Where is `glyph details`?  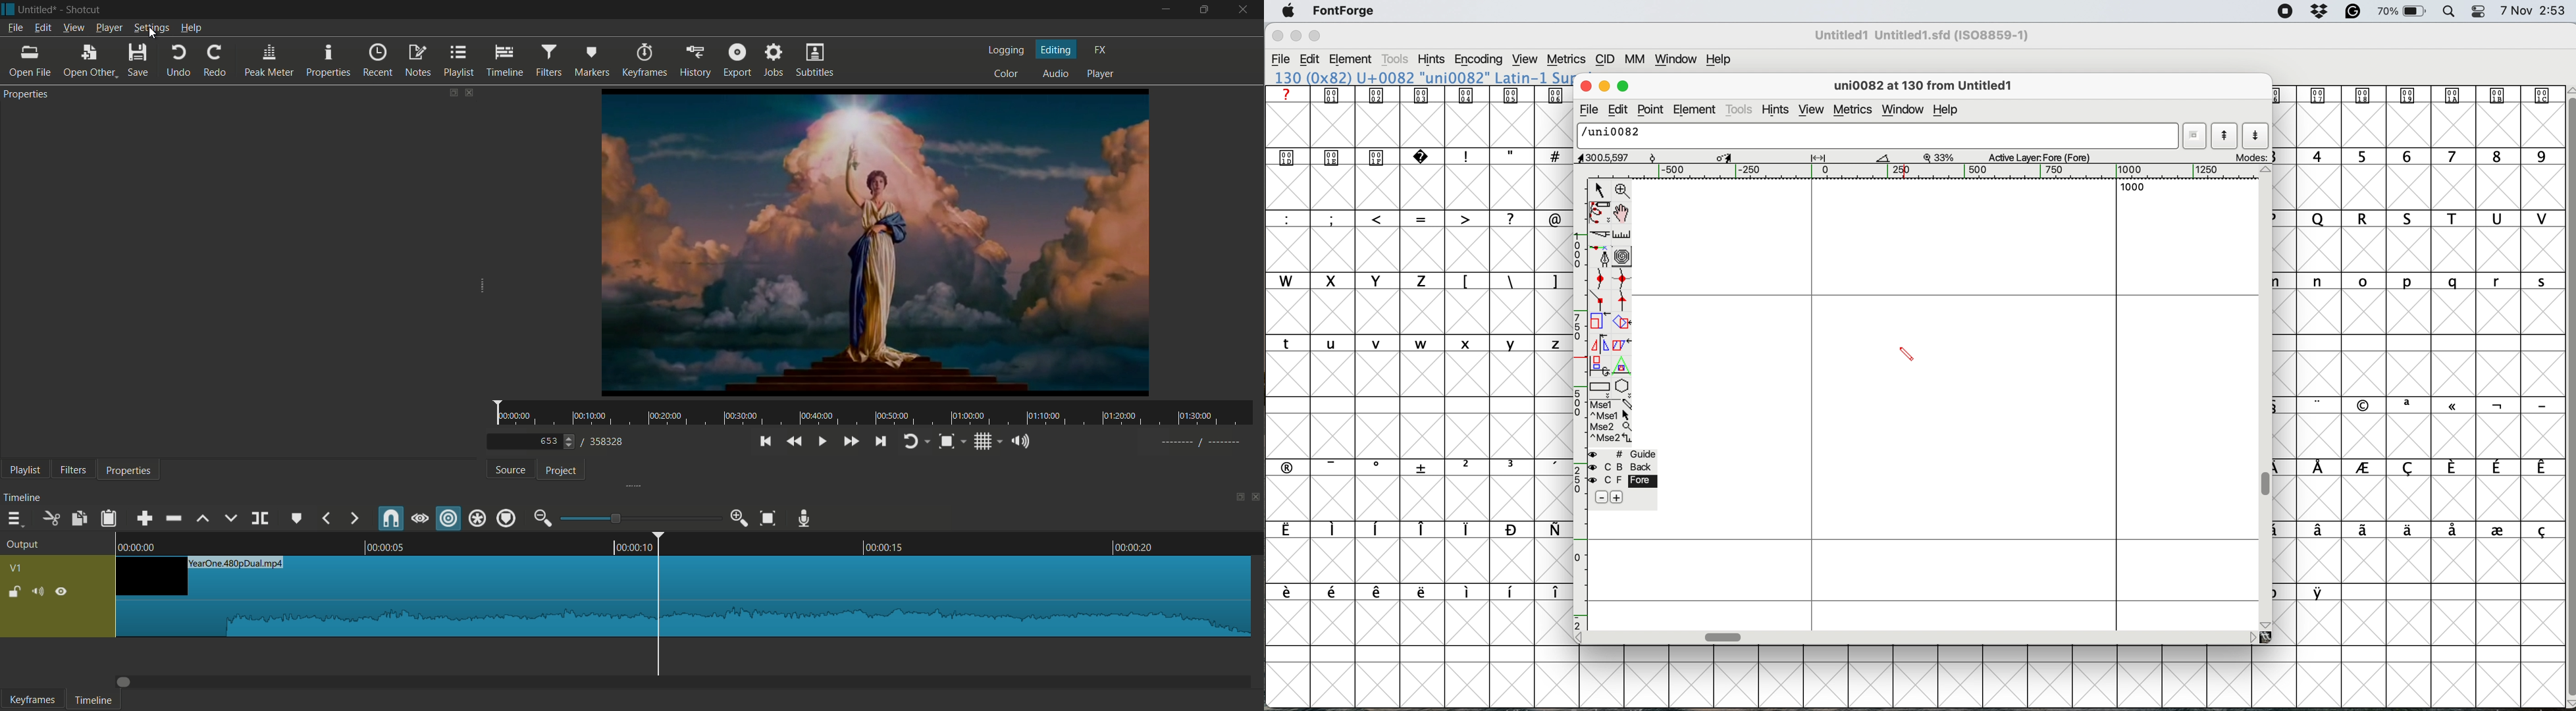 glyph details is located at coordinates (1929, 87).